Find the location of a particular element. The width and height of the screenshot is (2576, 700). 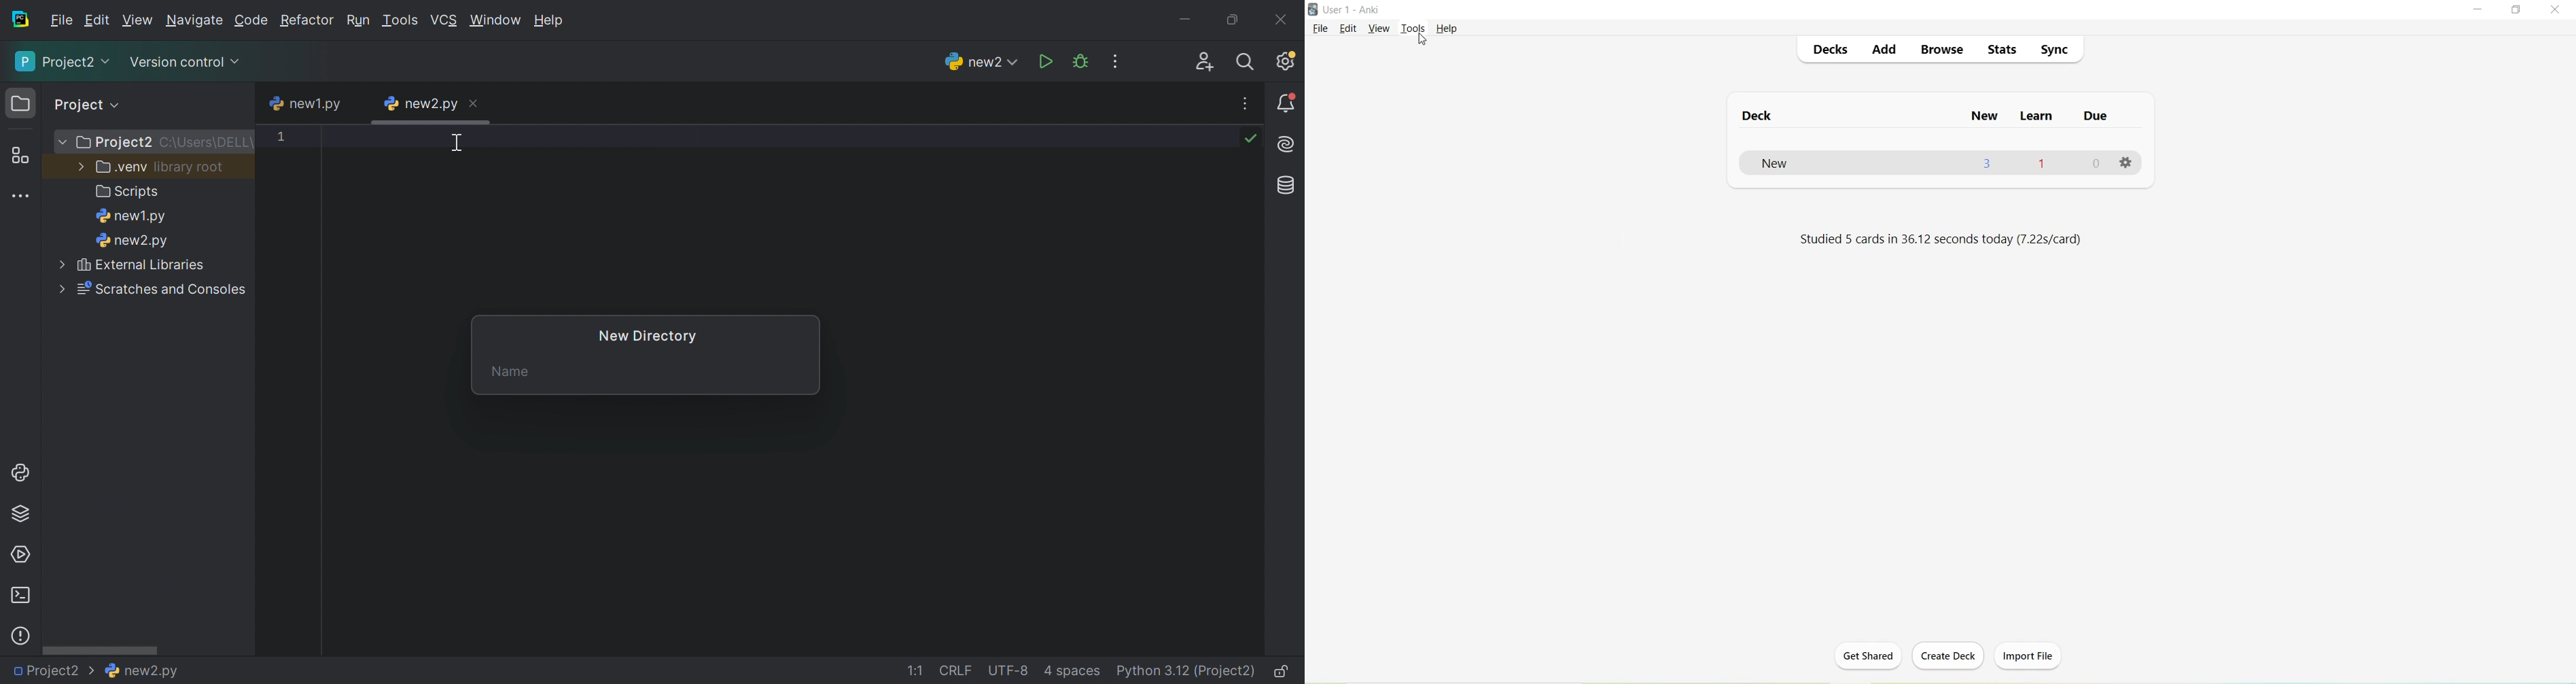

Edit is located at coordinates (1350, 28).